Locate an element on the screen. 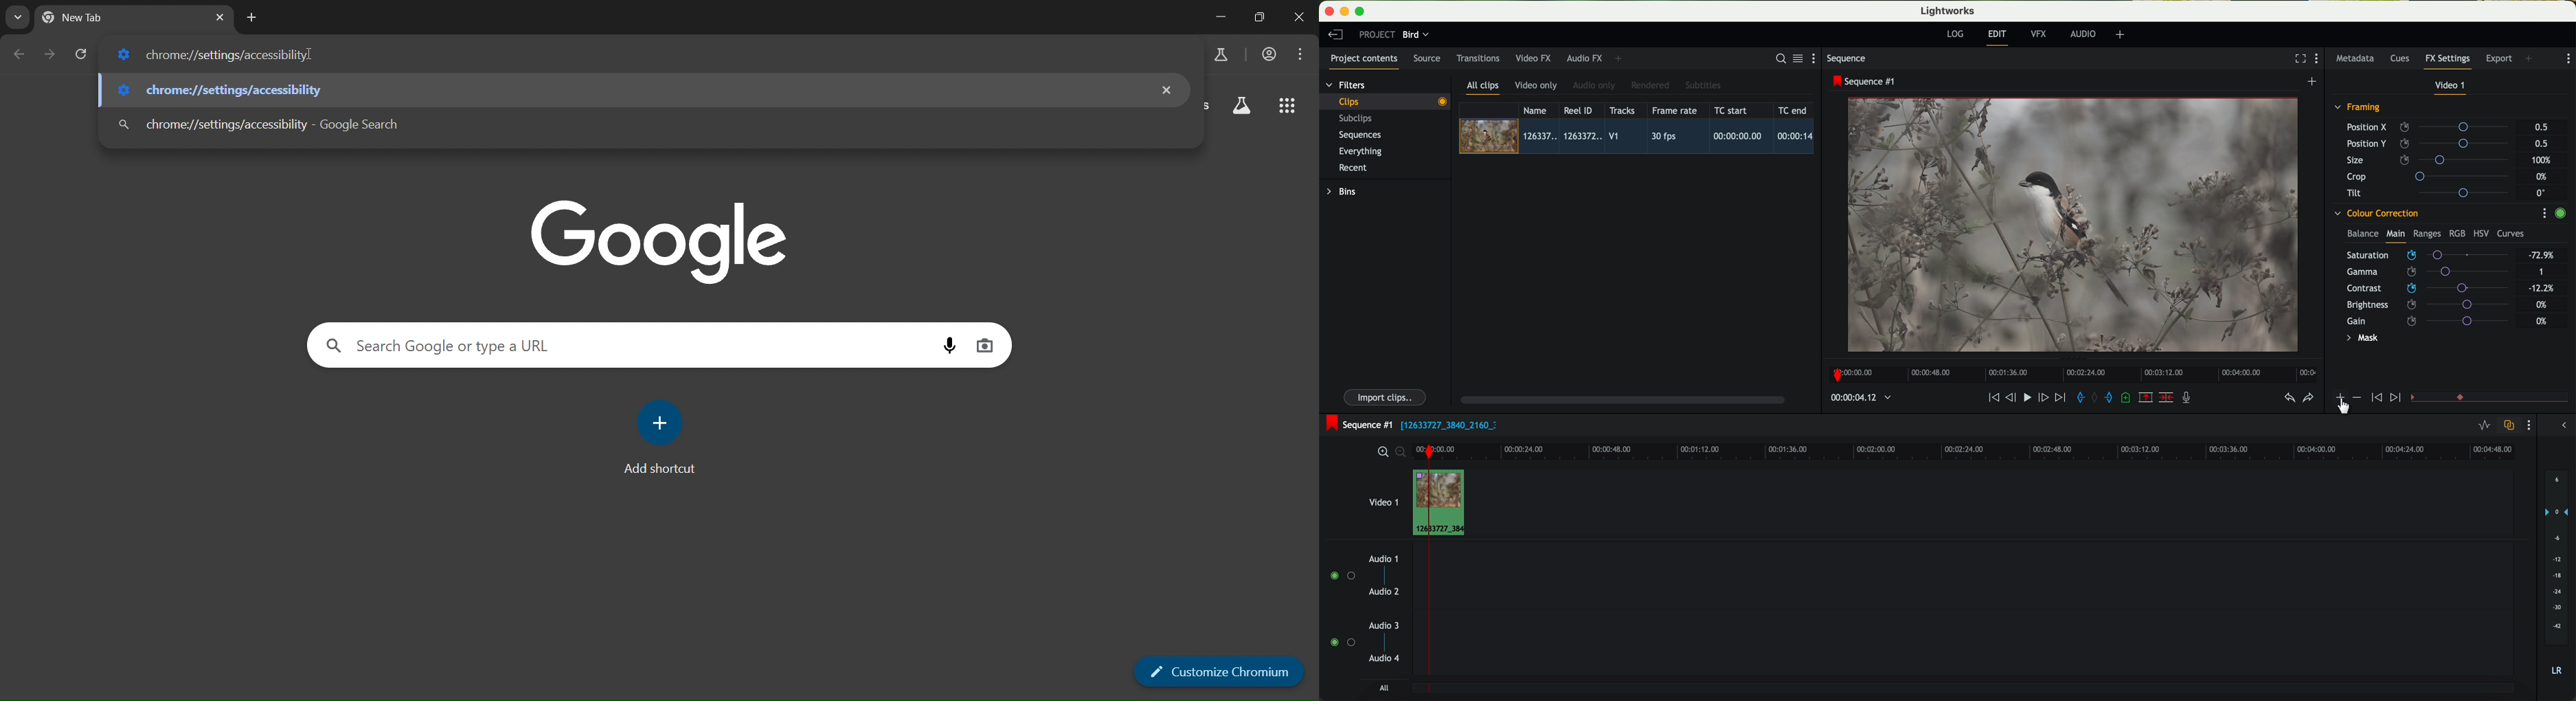  0.5 is located at coordinates (2541, 143).